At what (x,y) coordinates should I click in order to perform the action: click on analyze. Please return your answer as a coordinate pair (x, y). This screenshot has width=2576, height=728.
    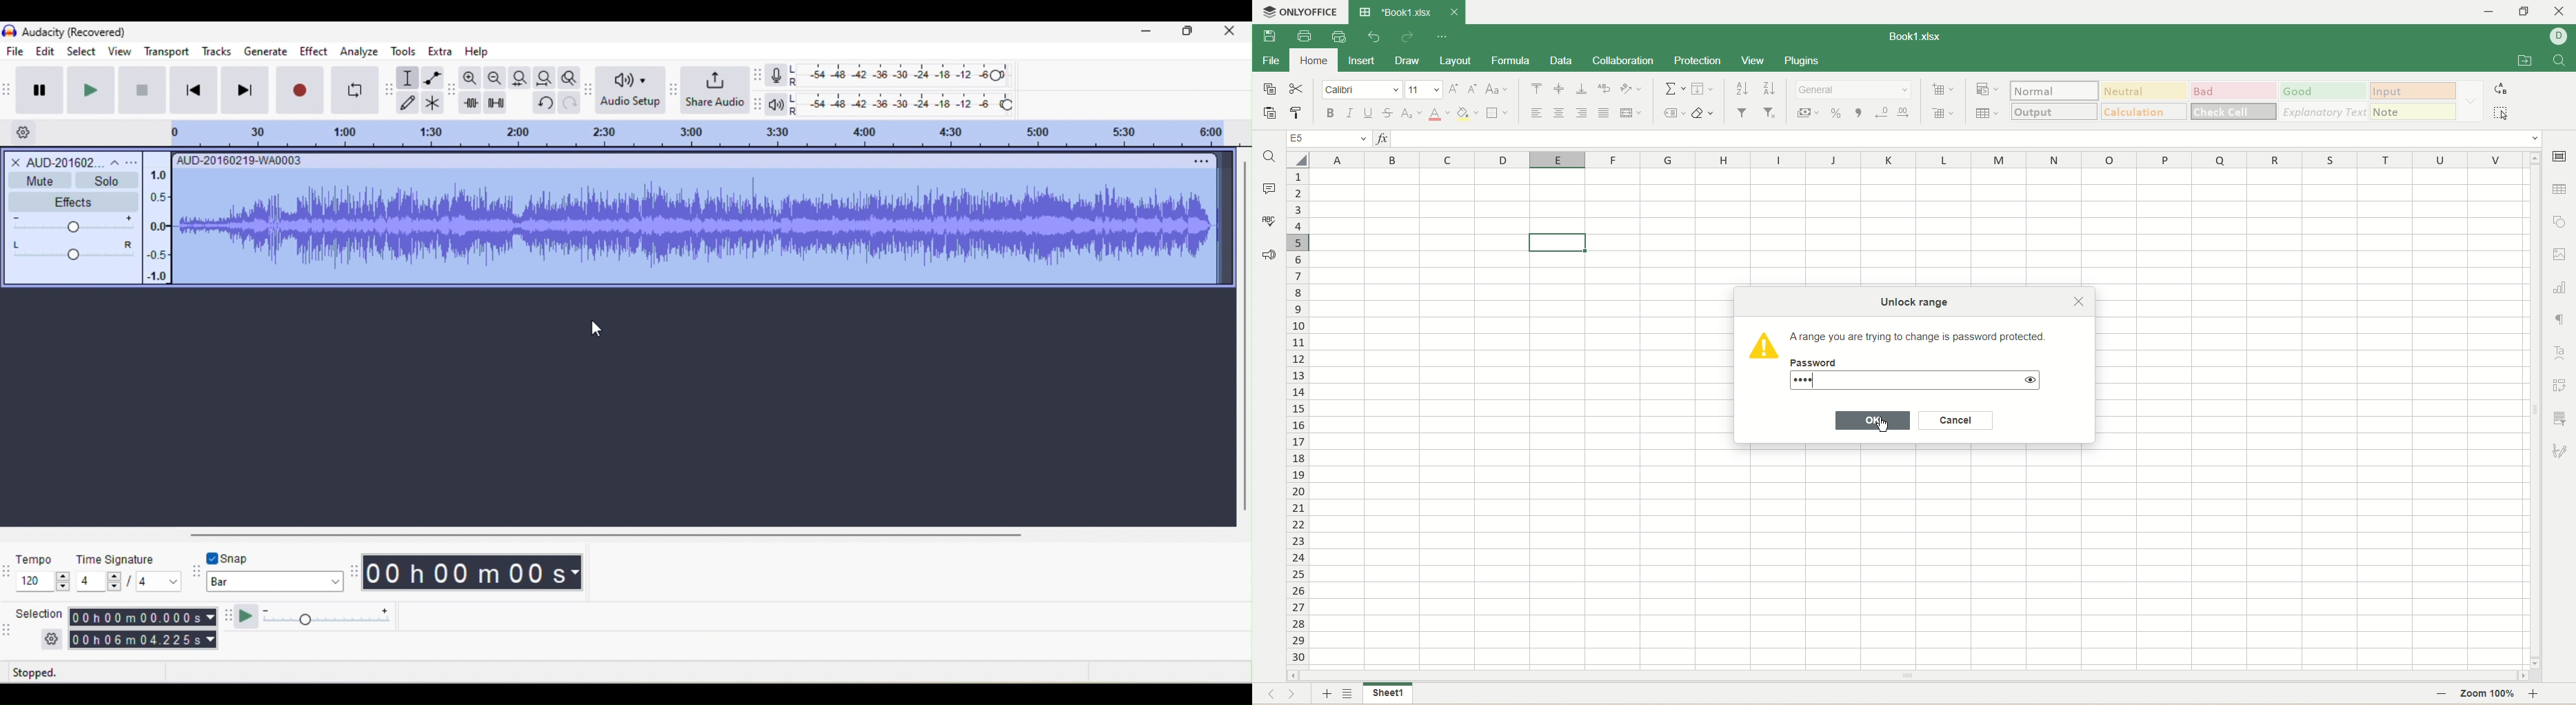
    Looking at the image, I should click on (359, 54).